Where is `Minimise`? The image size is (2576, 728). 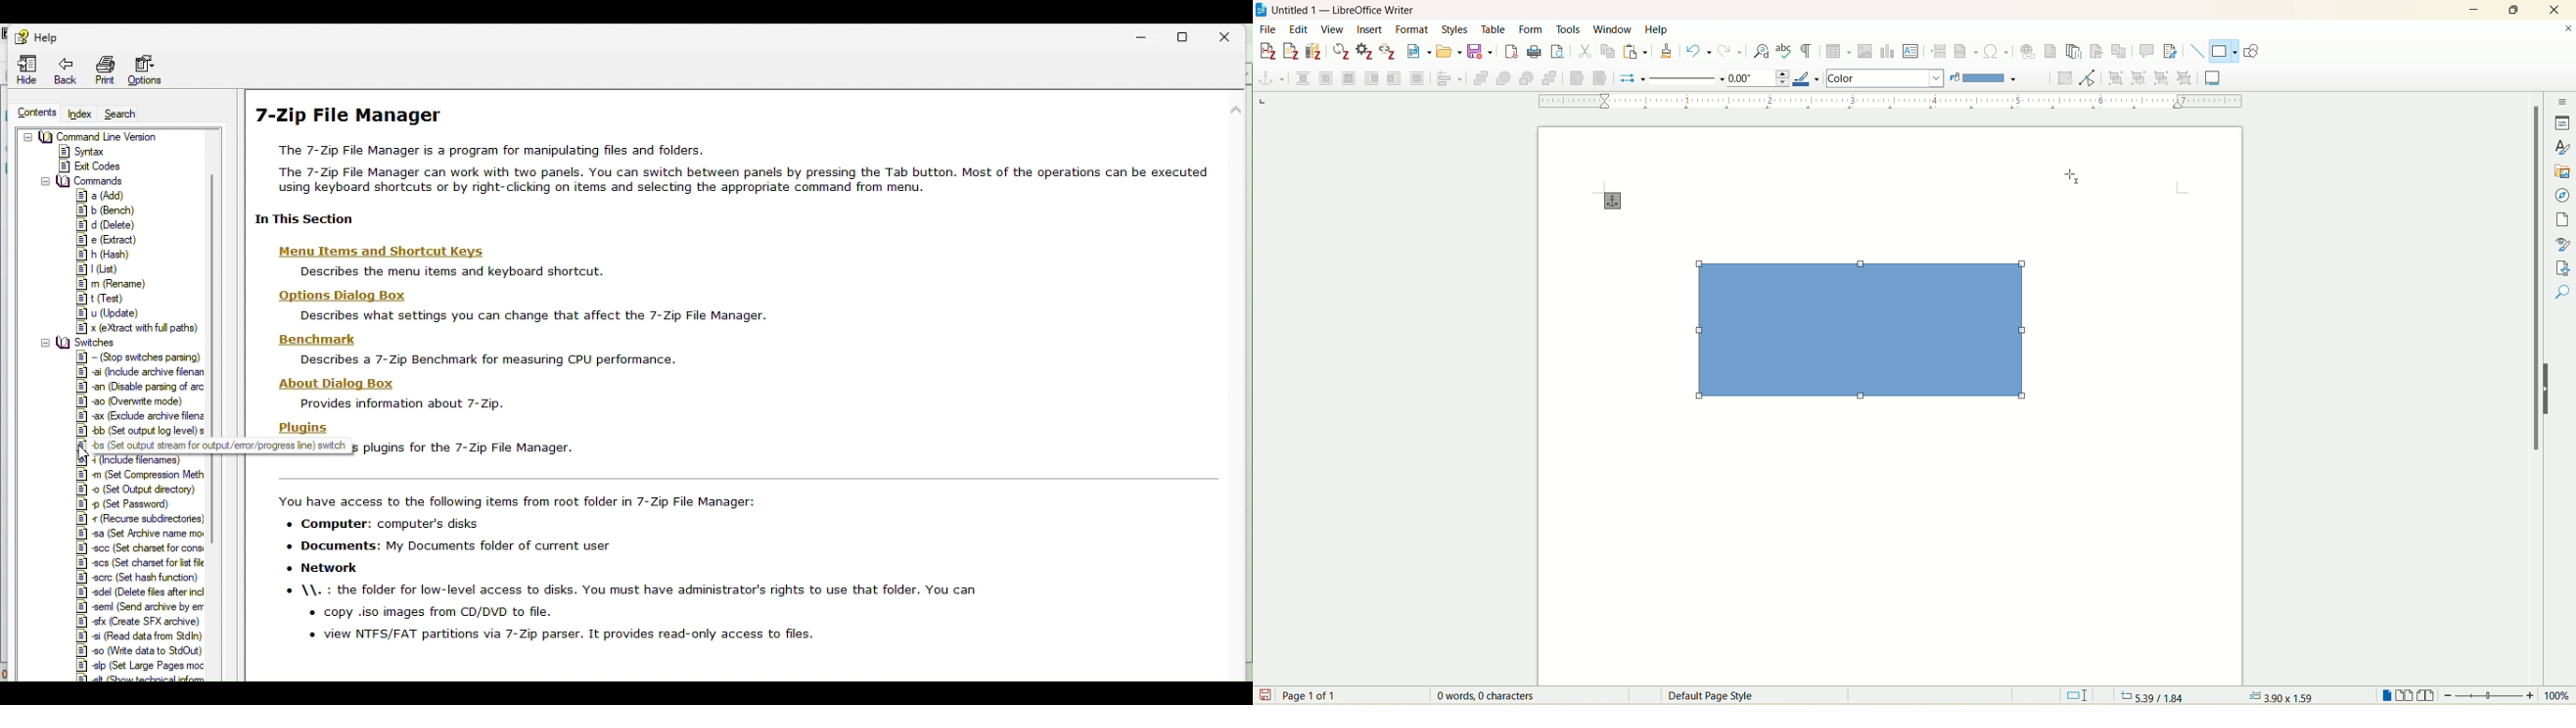
Minimise is located at coordinates (1142, 36).